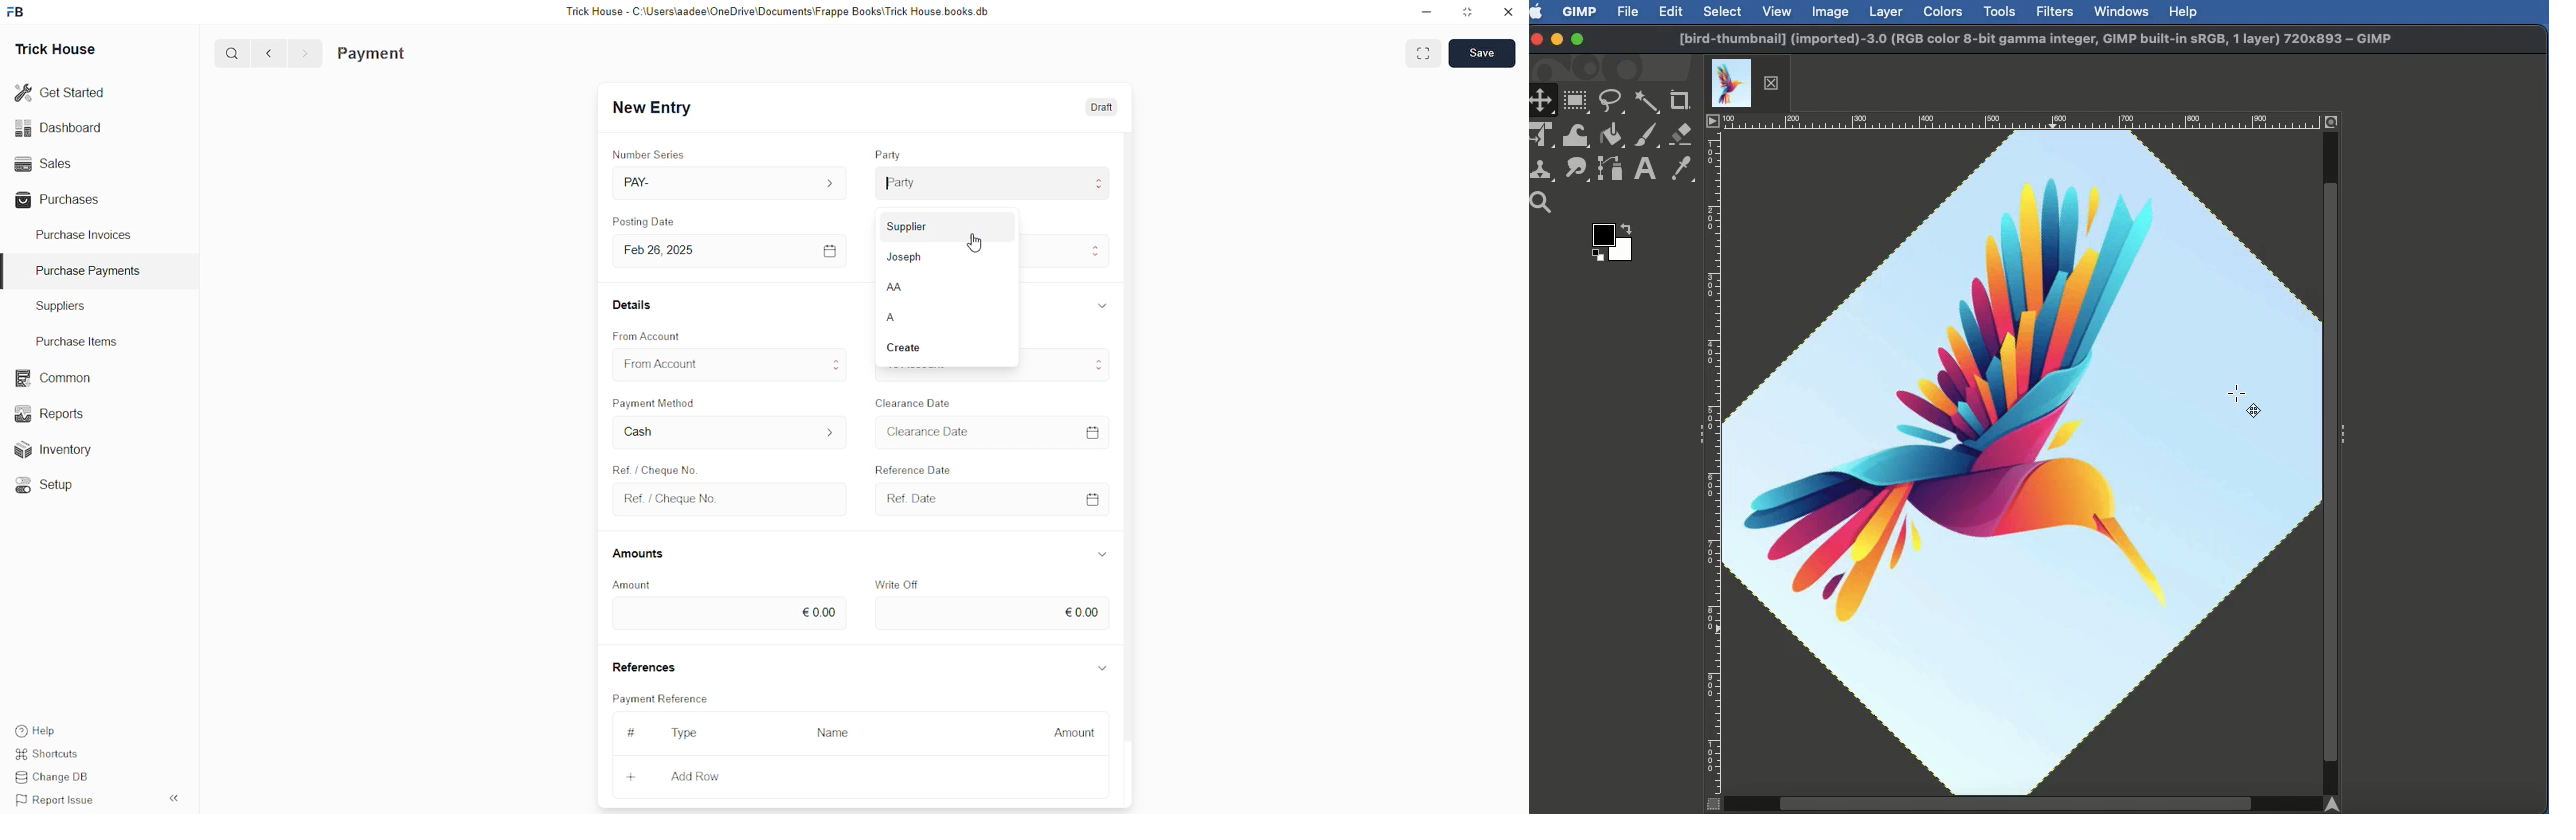 This screenshot has height=840, width=2576. I want to click on Help, so click(35, 731).